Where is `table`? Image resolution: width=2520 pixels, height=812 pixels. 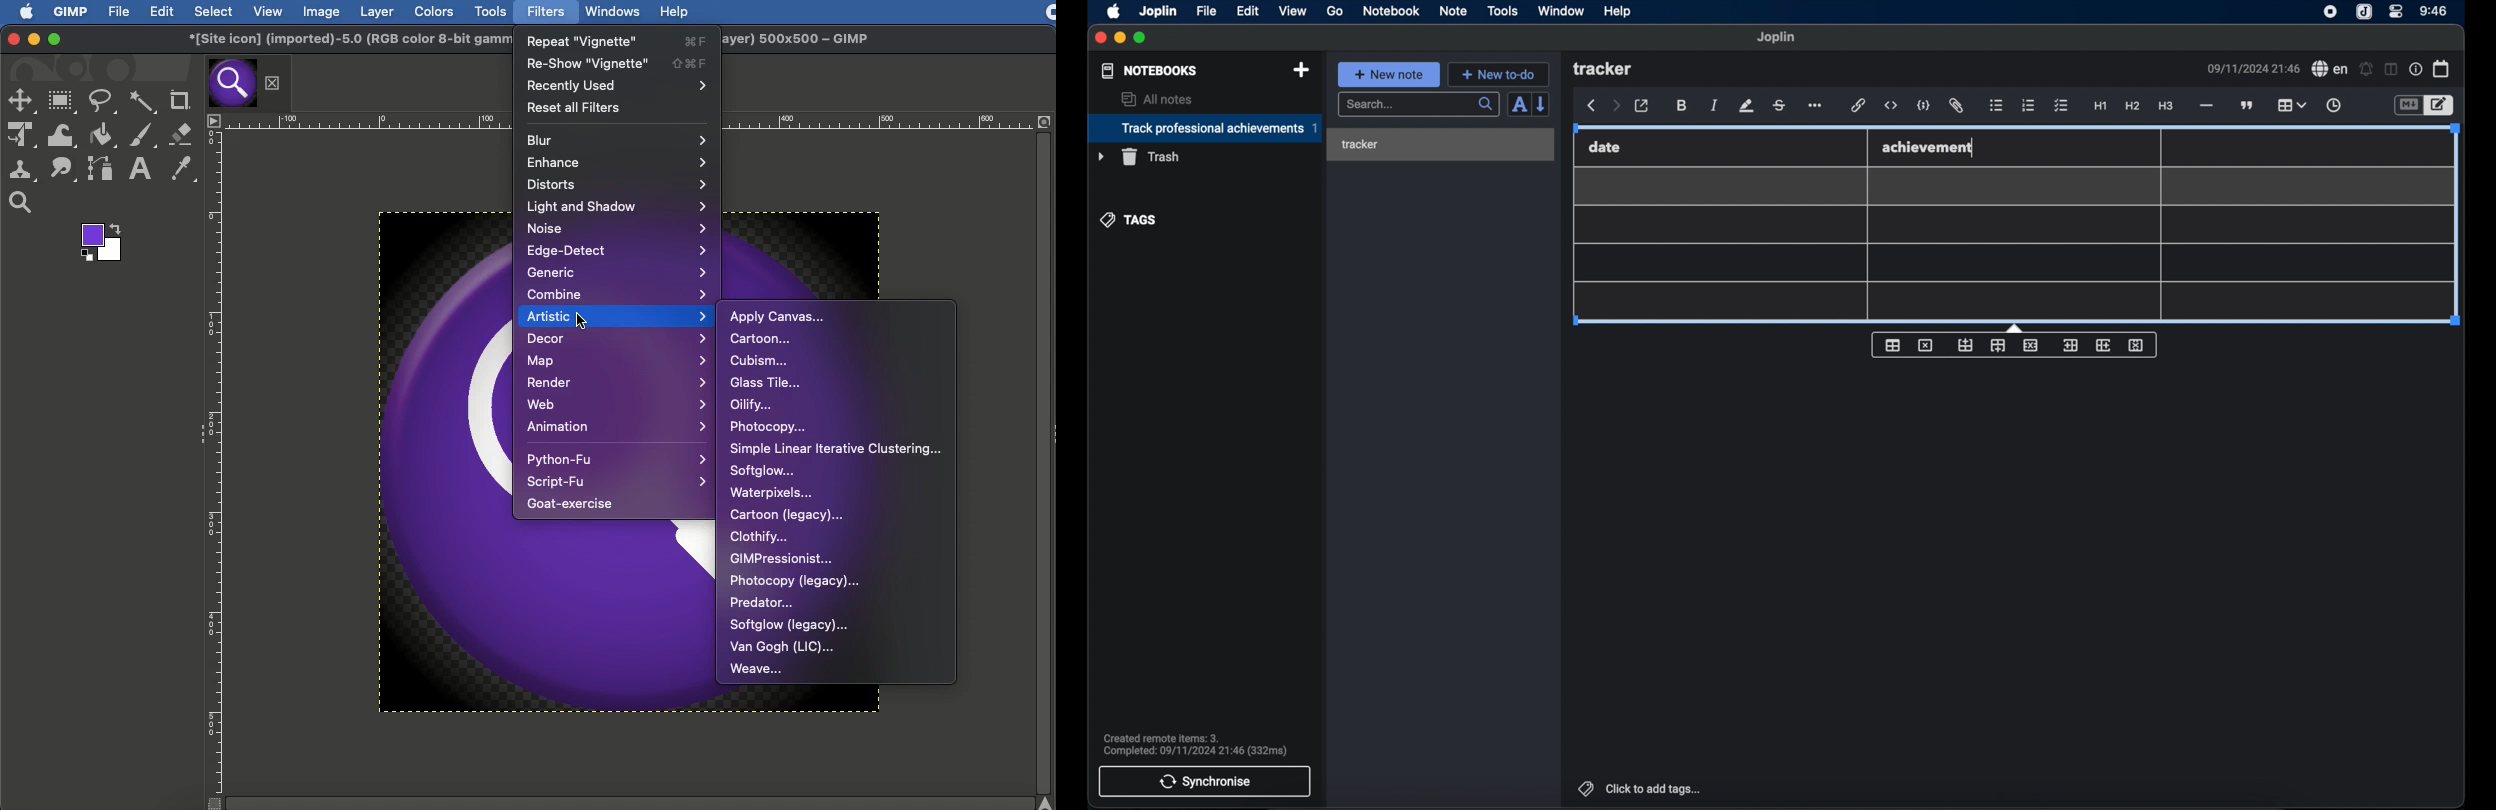 table is located at coordinates (2291, 104).